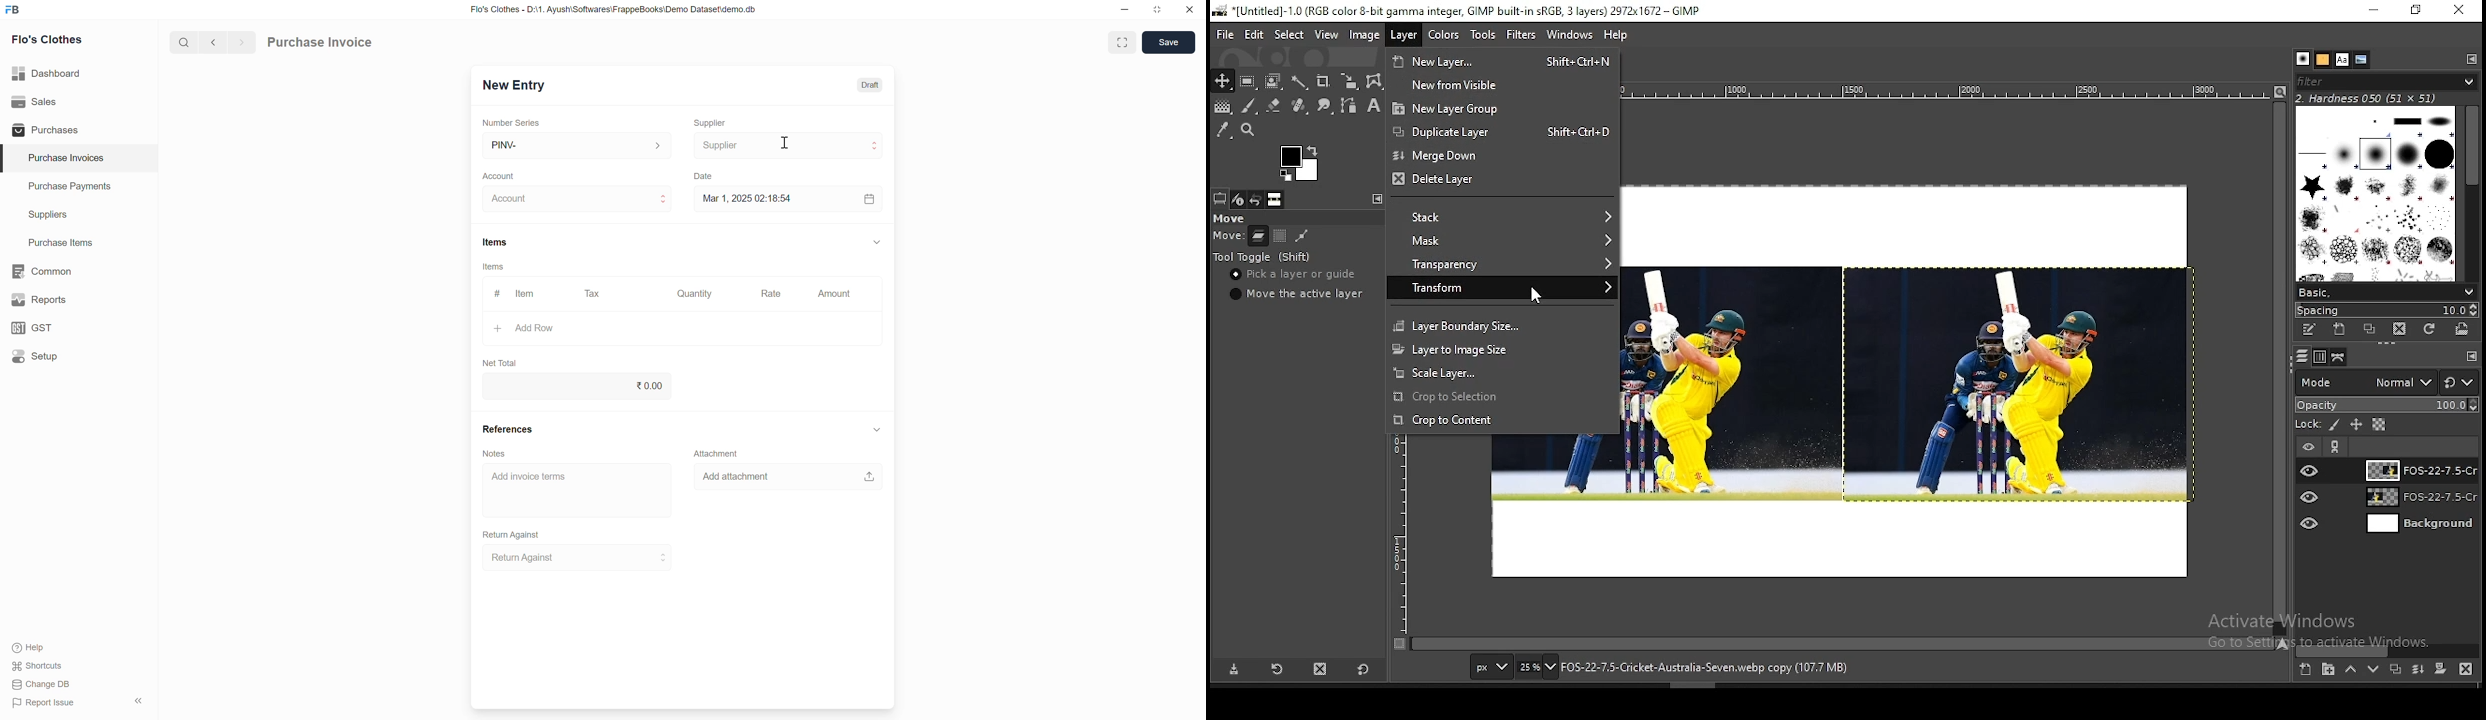  I want to click on New Entry, so click(515, 85).